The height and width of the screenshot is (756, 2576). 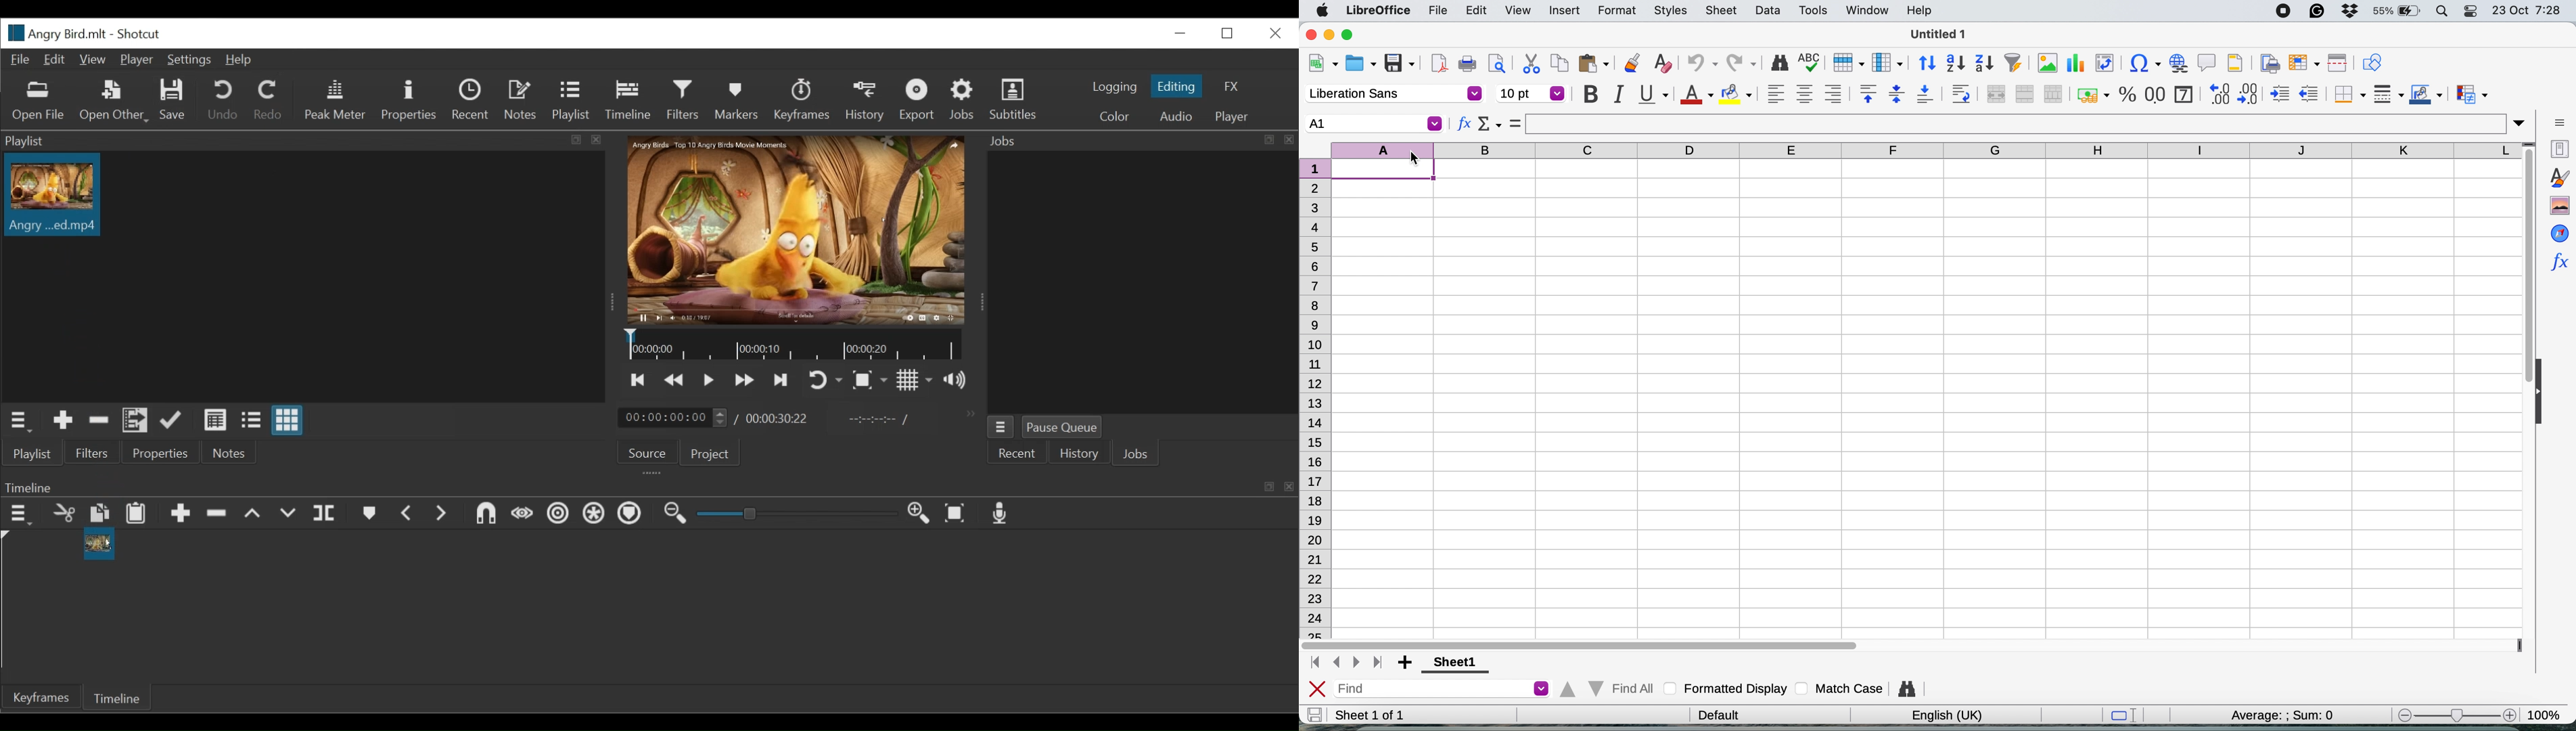 What do you see at coordinates (1440, 65) in the screenshot?
I see `export as pdf` at bounding box center [1440, 65].